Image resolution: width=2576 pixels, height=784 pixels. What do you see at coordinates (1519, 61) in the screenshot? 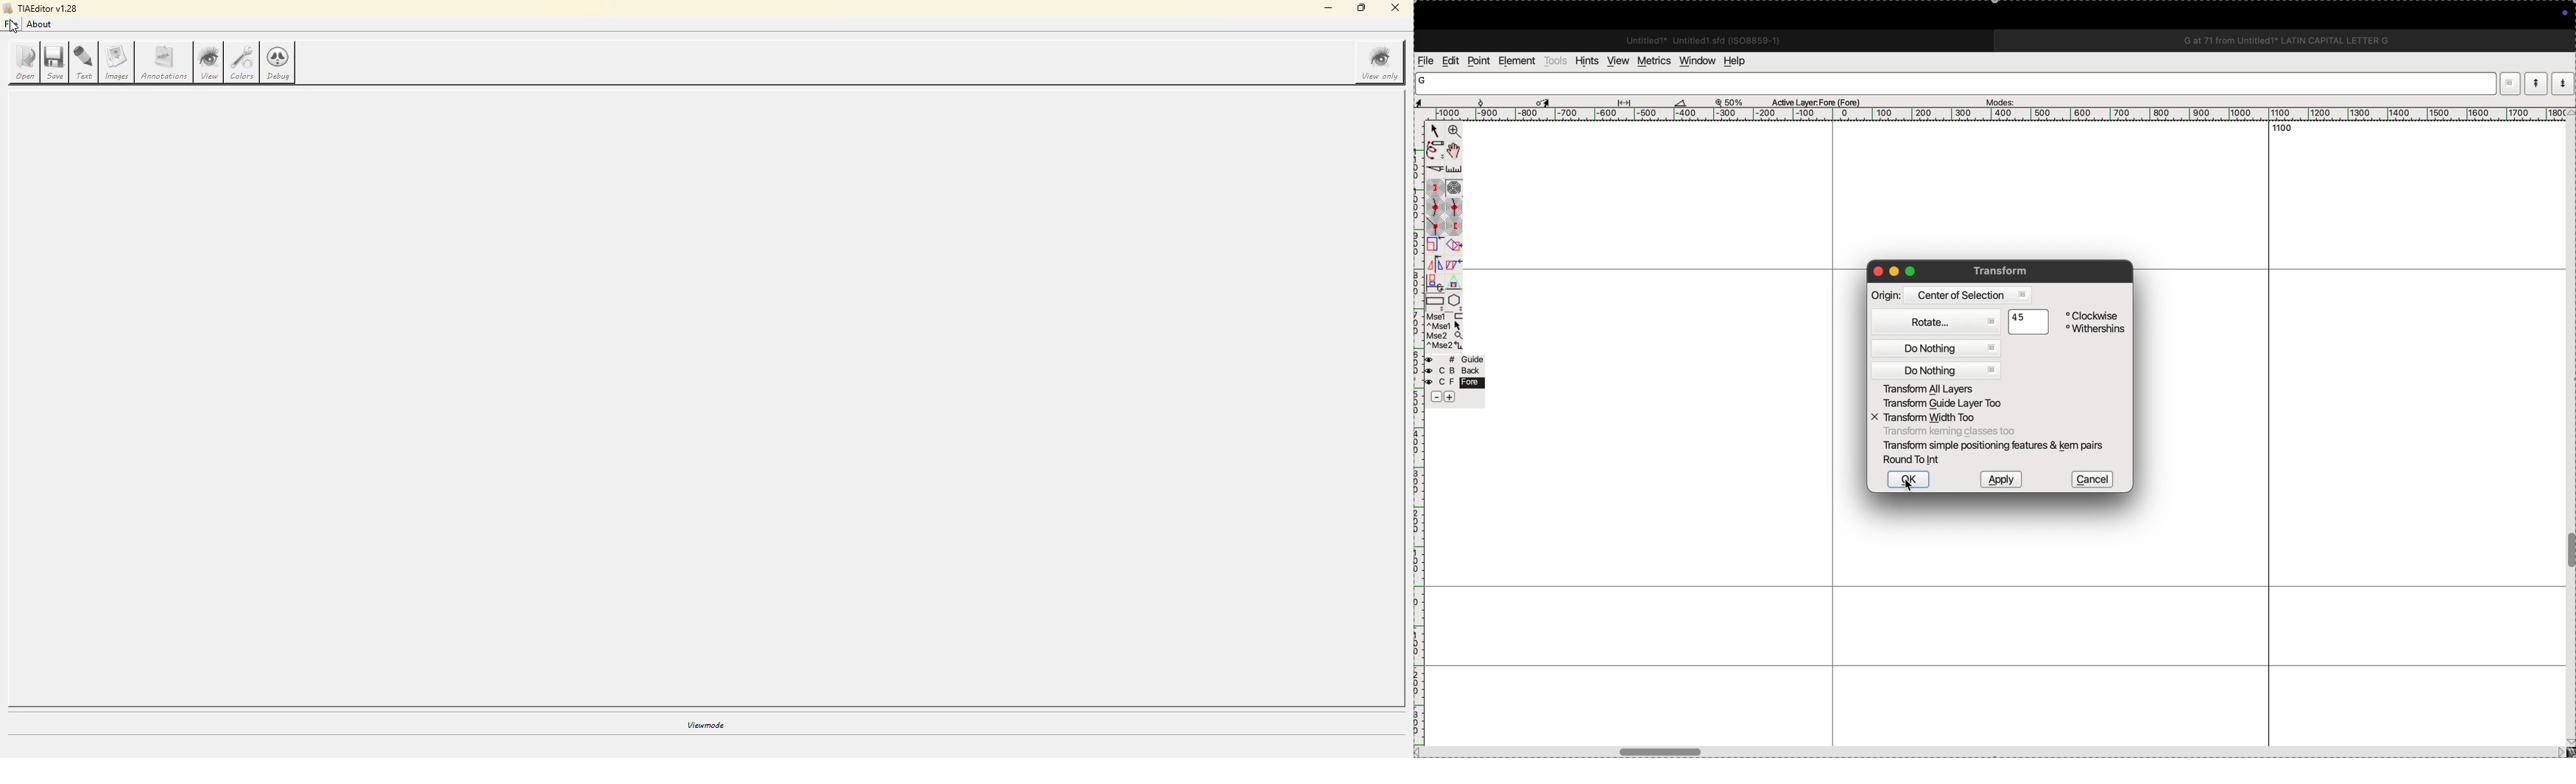
I see `elements` at bounding box center [1519, 61].